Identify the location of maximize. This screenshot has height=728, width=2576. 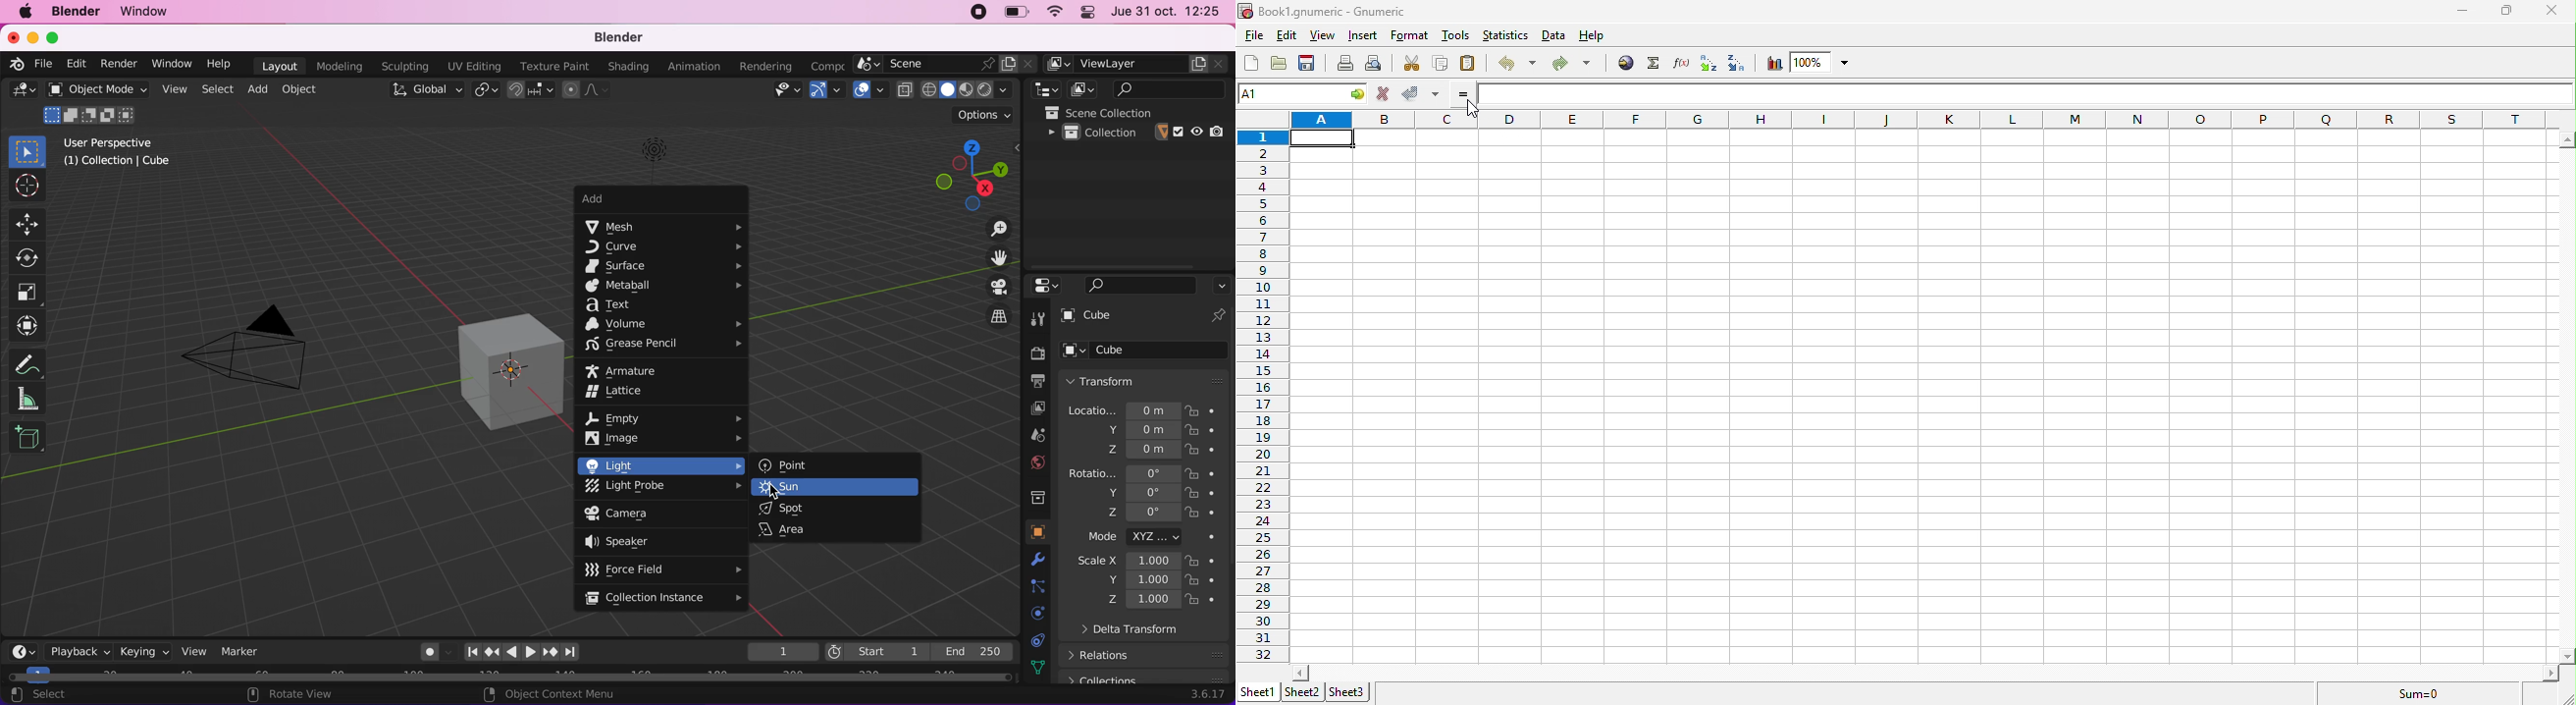
(2505, 11).